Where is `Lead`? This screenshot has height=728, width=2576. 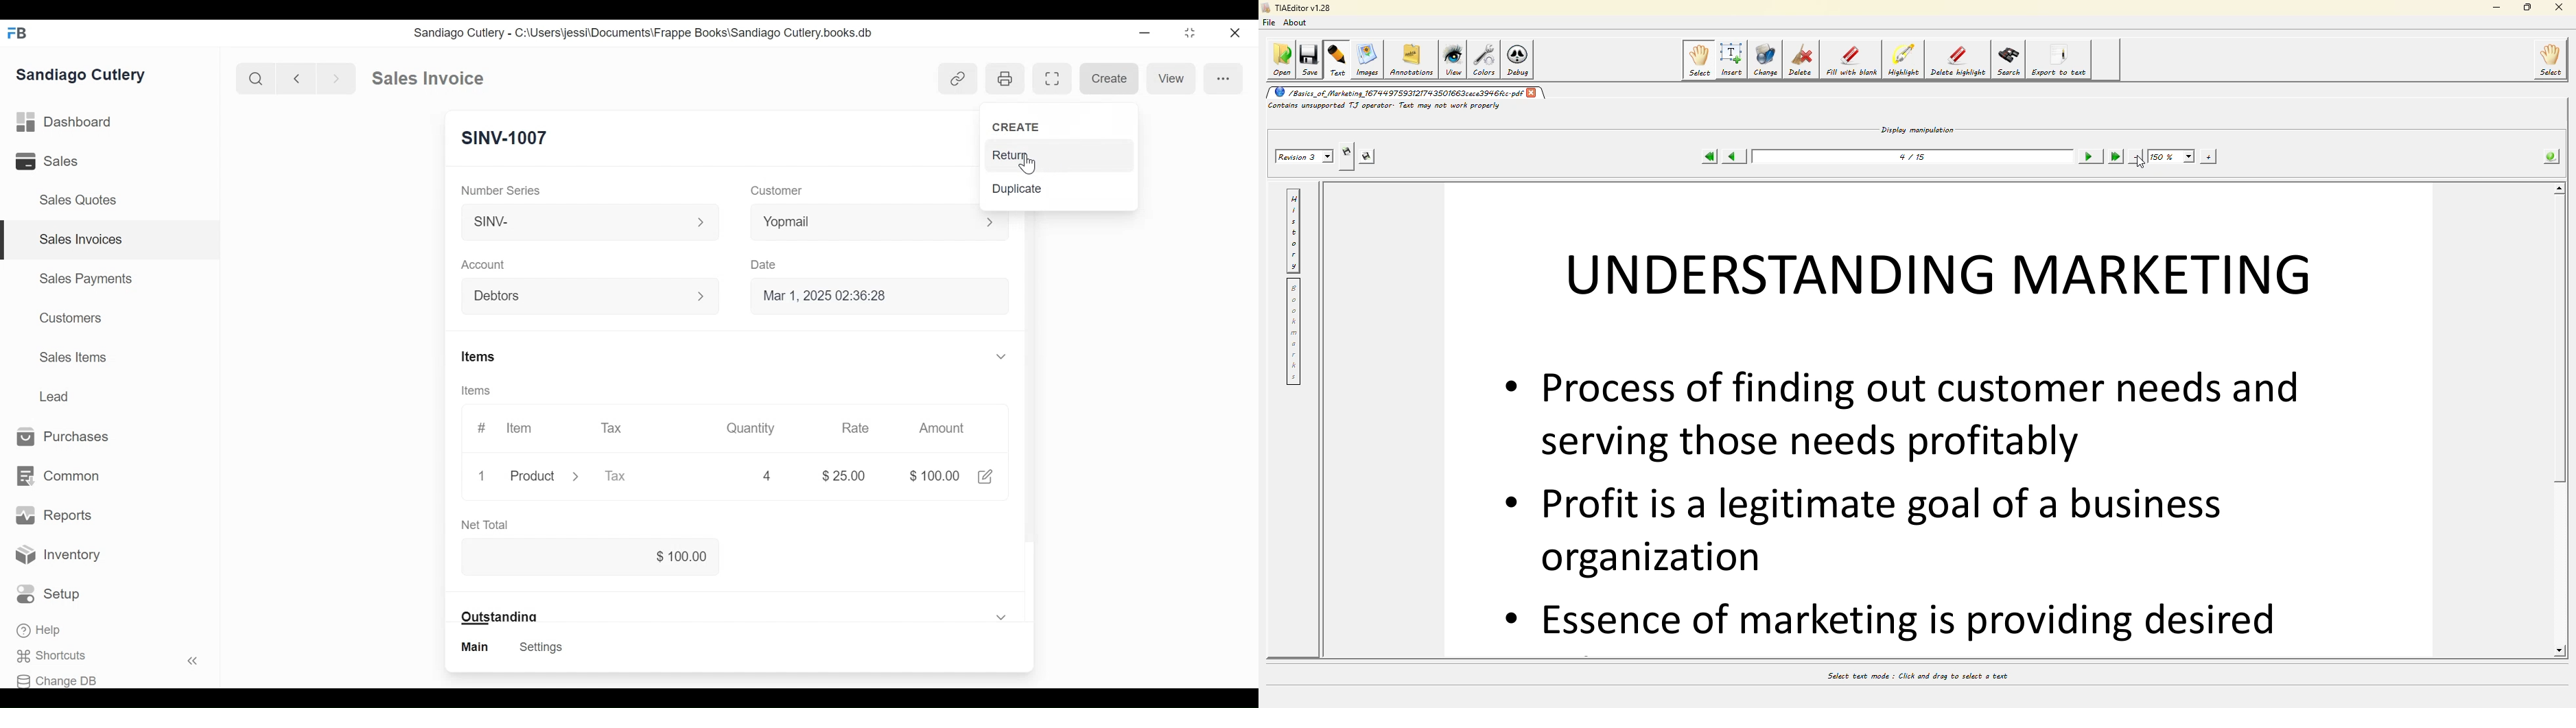
Lead is located at coordinates (55, 395).